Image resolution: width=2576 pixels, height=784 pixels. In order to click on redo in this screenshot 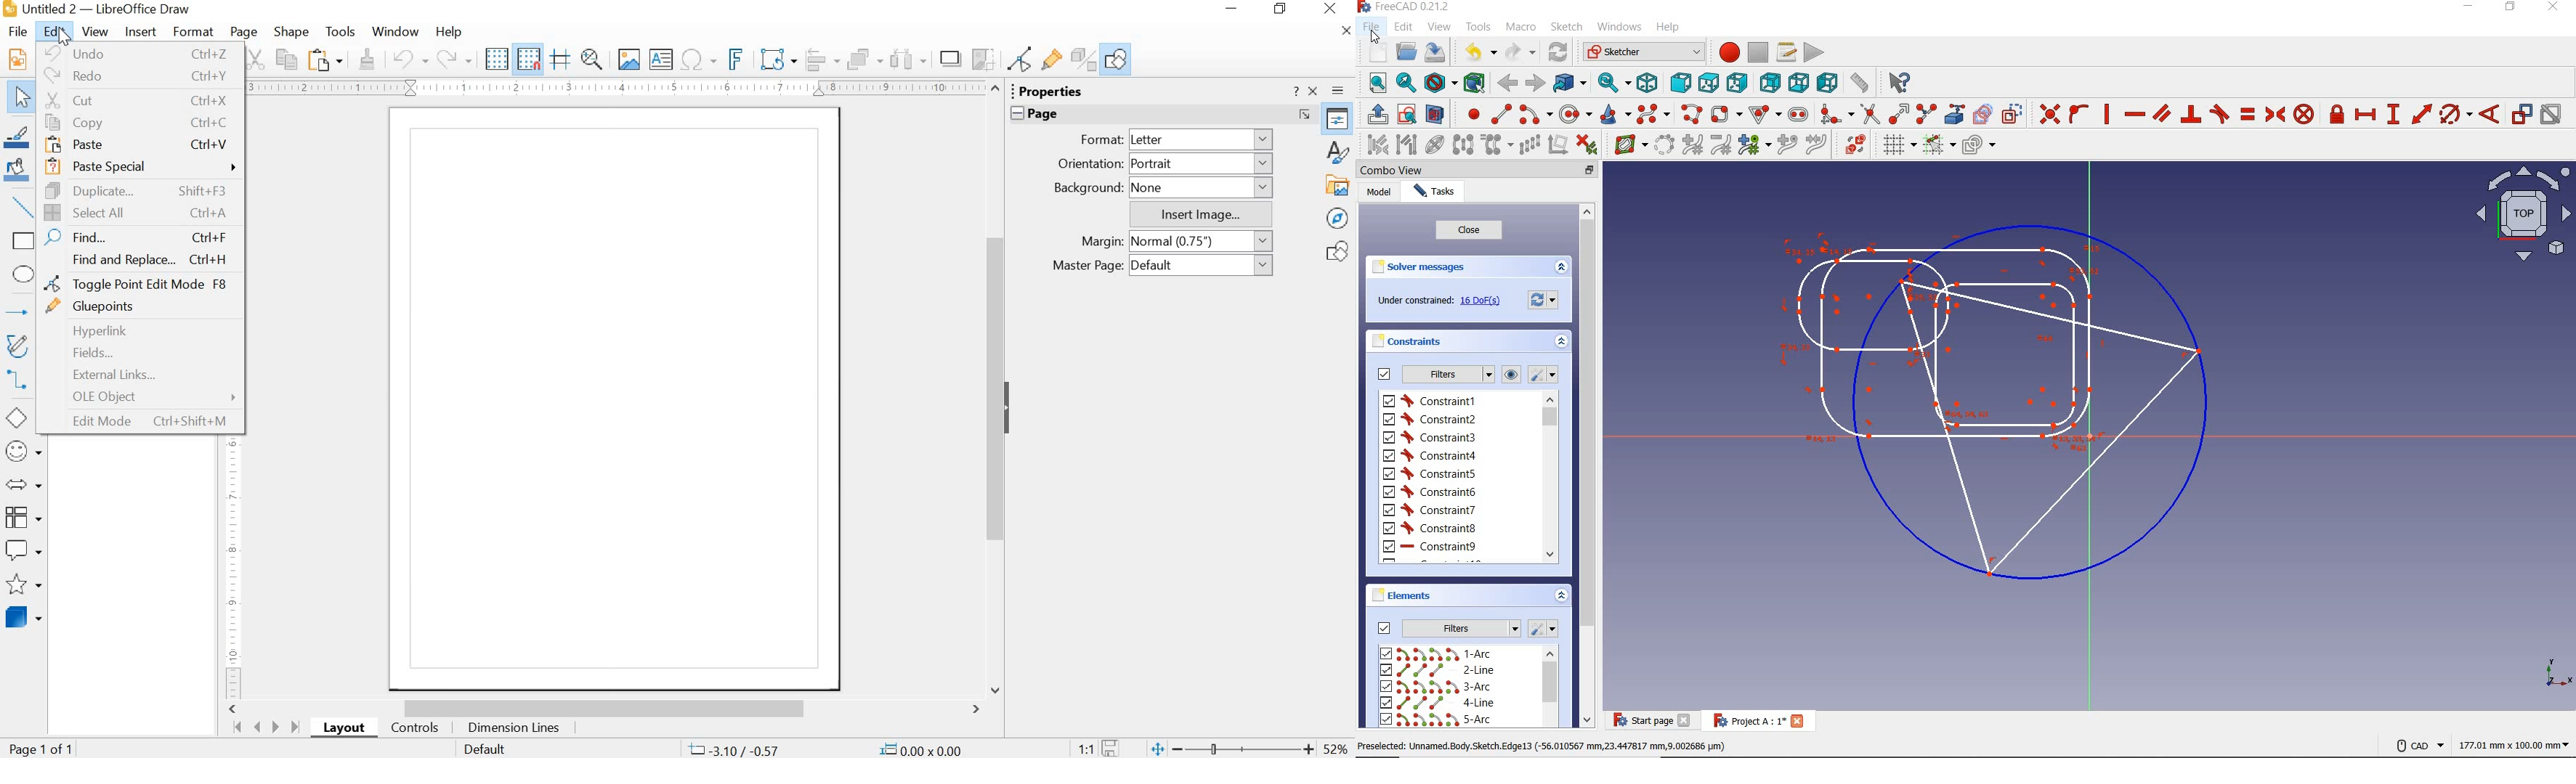, I will do `click(143, 78)`.